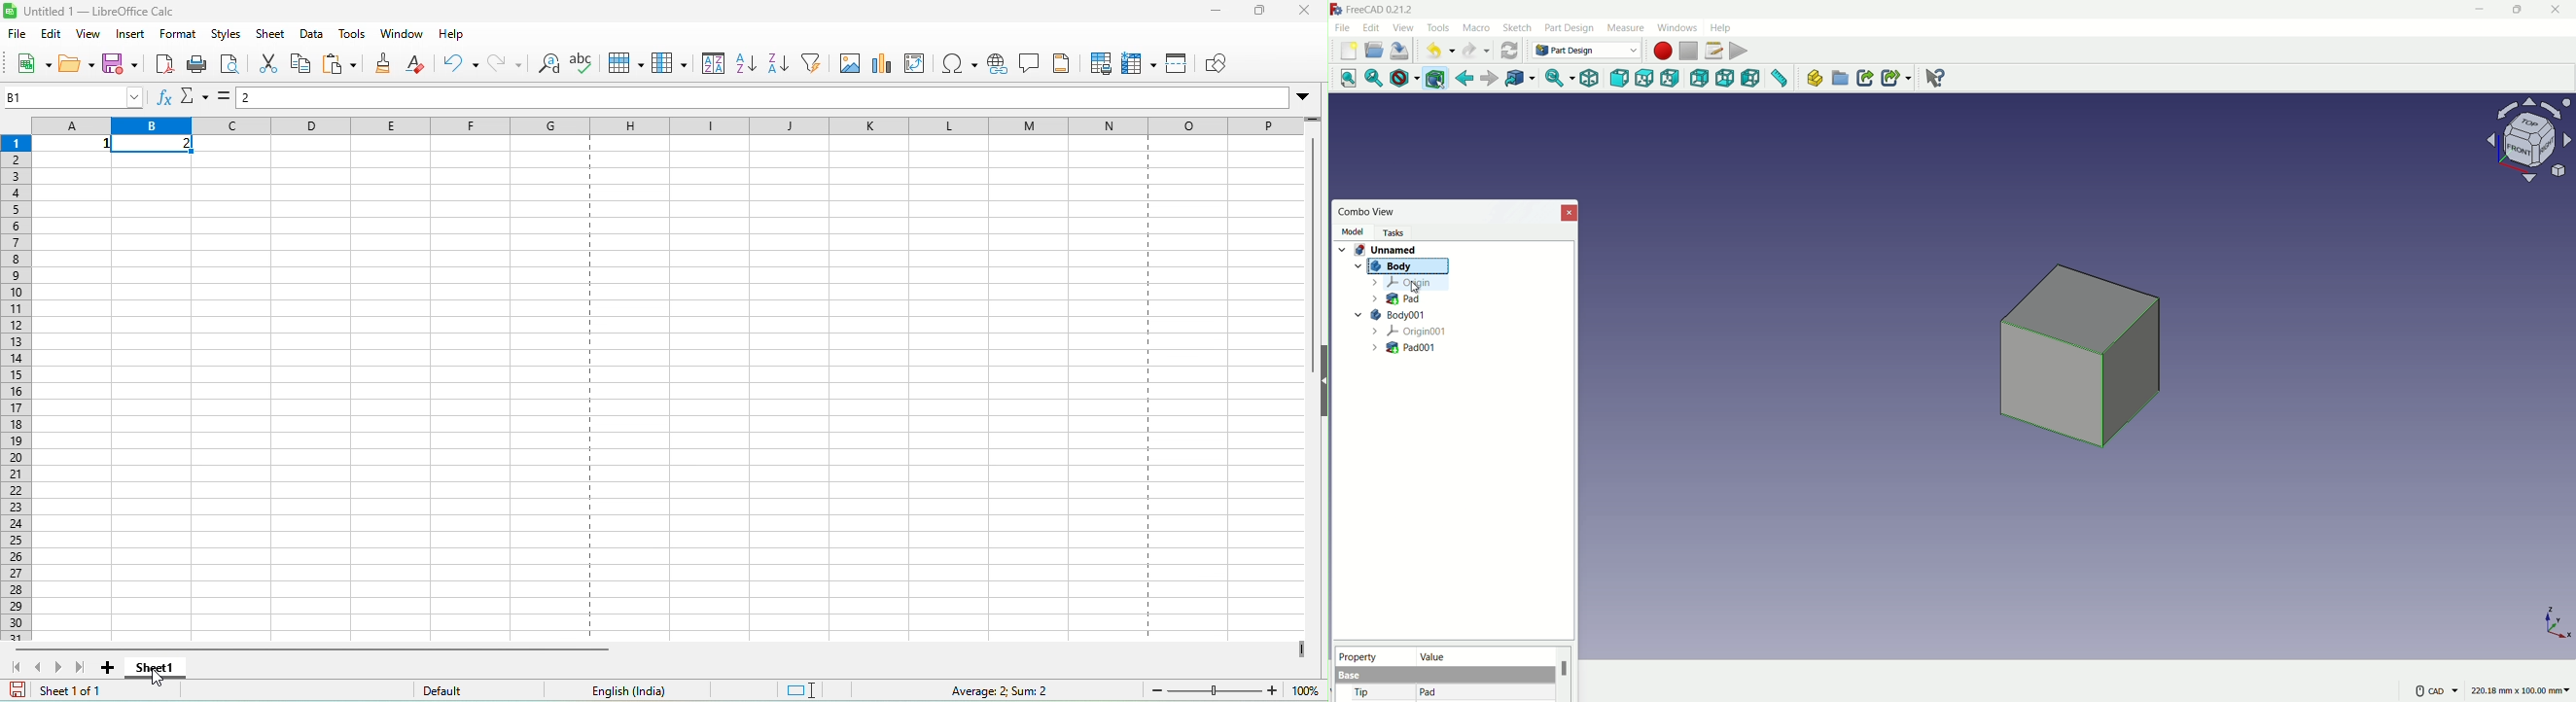  What do you see at coordinates (1198, 11) in the screenshot?
I see `minimize` at bounding box center [1198, 11].